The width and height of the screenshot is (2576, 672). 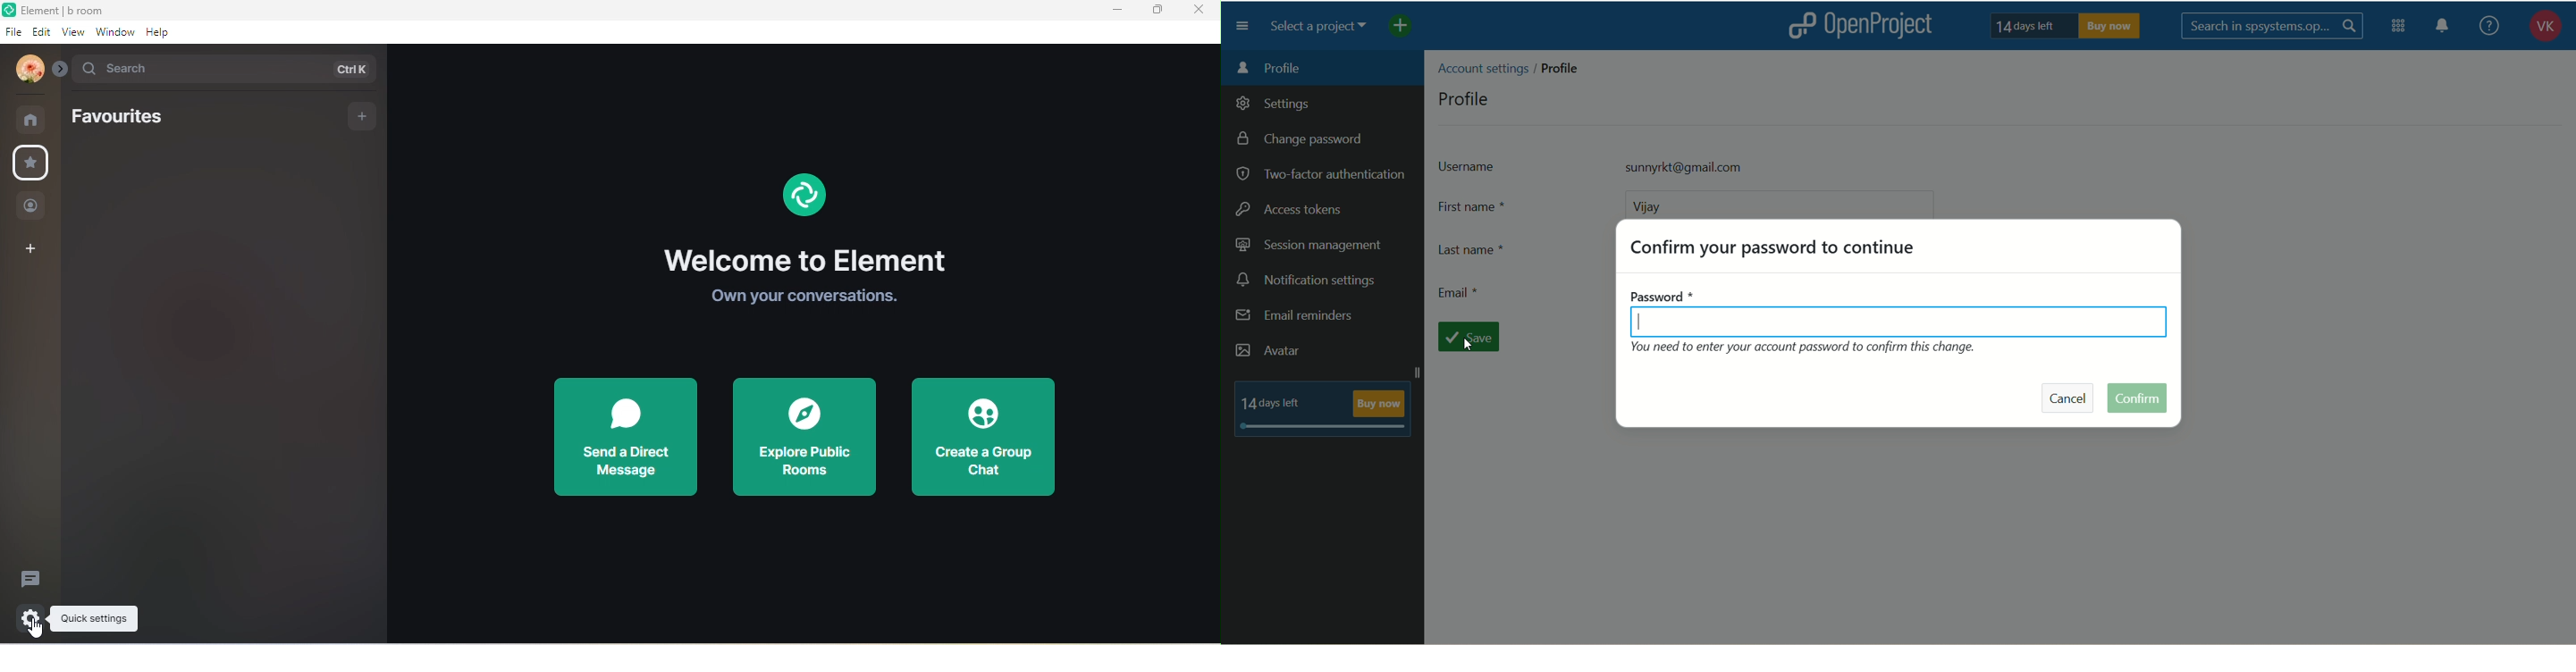 I want to click on password, so click(x=1899, y=313).